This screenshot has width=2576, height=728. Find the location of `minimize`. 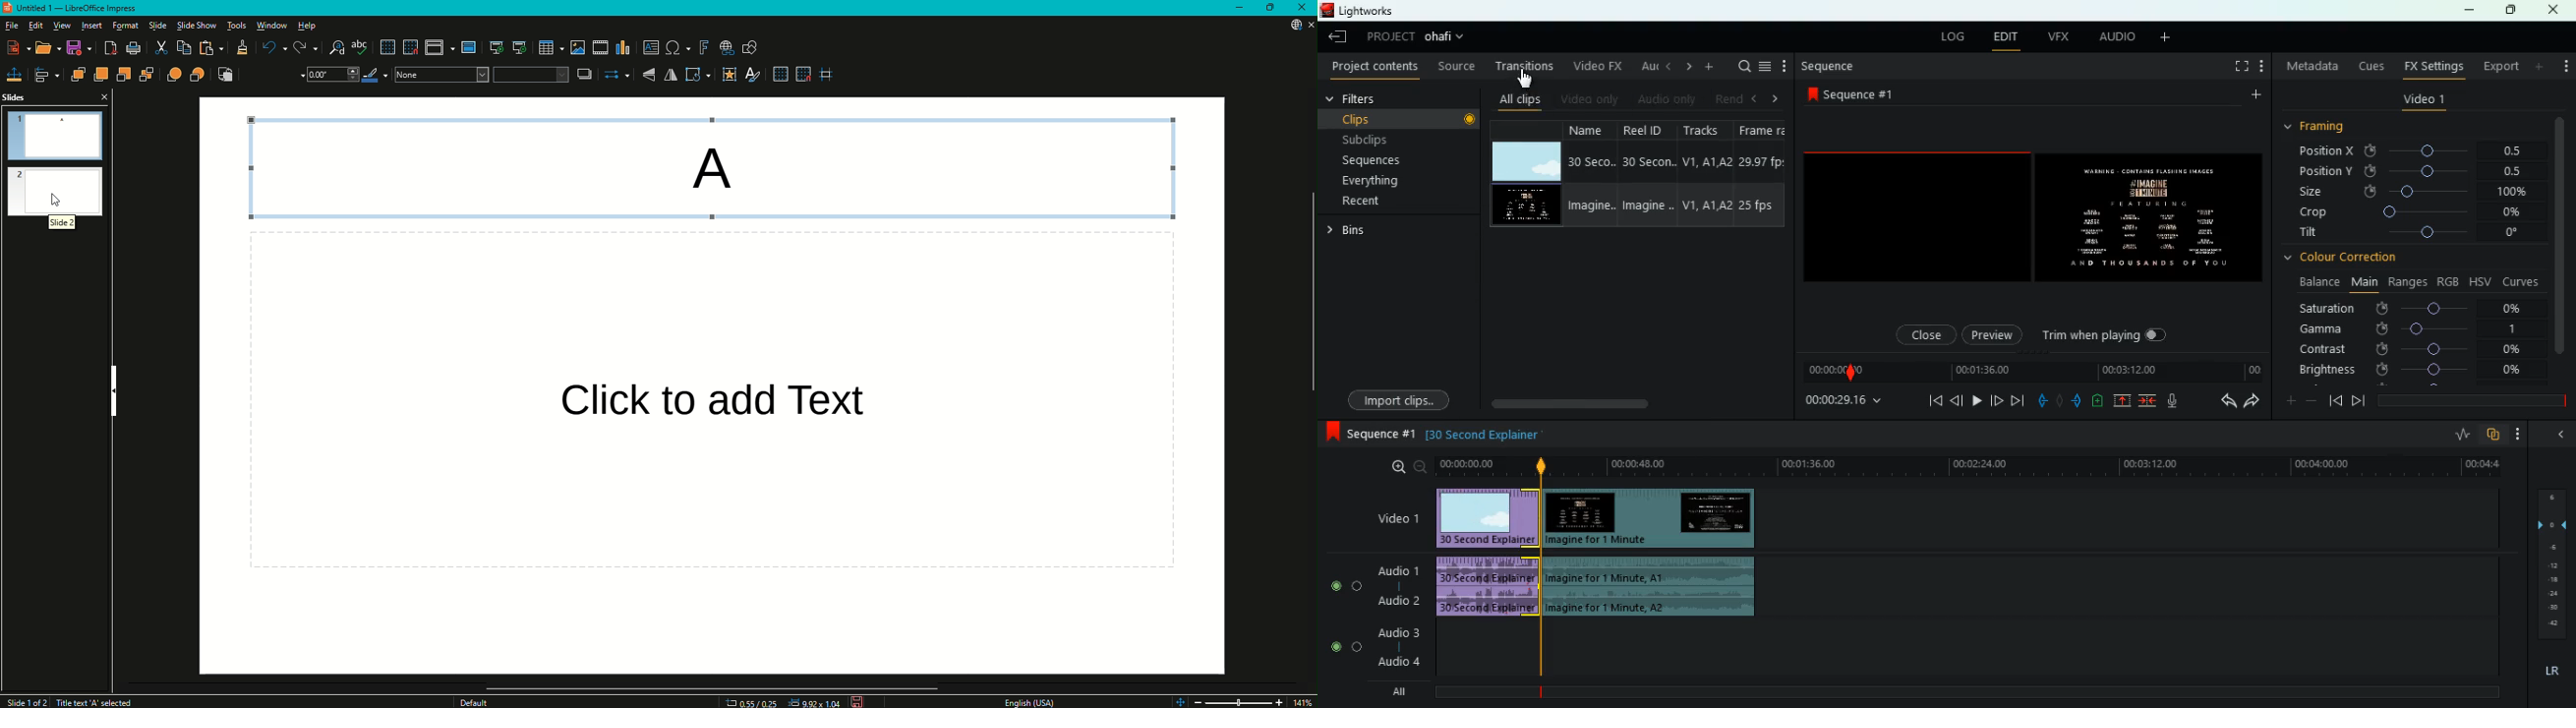

minimize is located at coordinates (2469, 12).